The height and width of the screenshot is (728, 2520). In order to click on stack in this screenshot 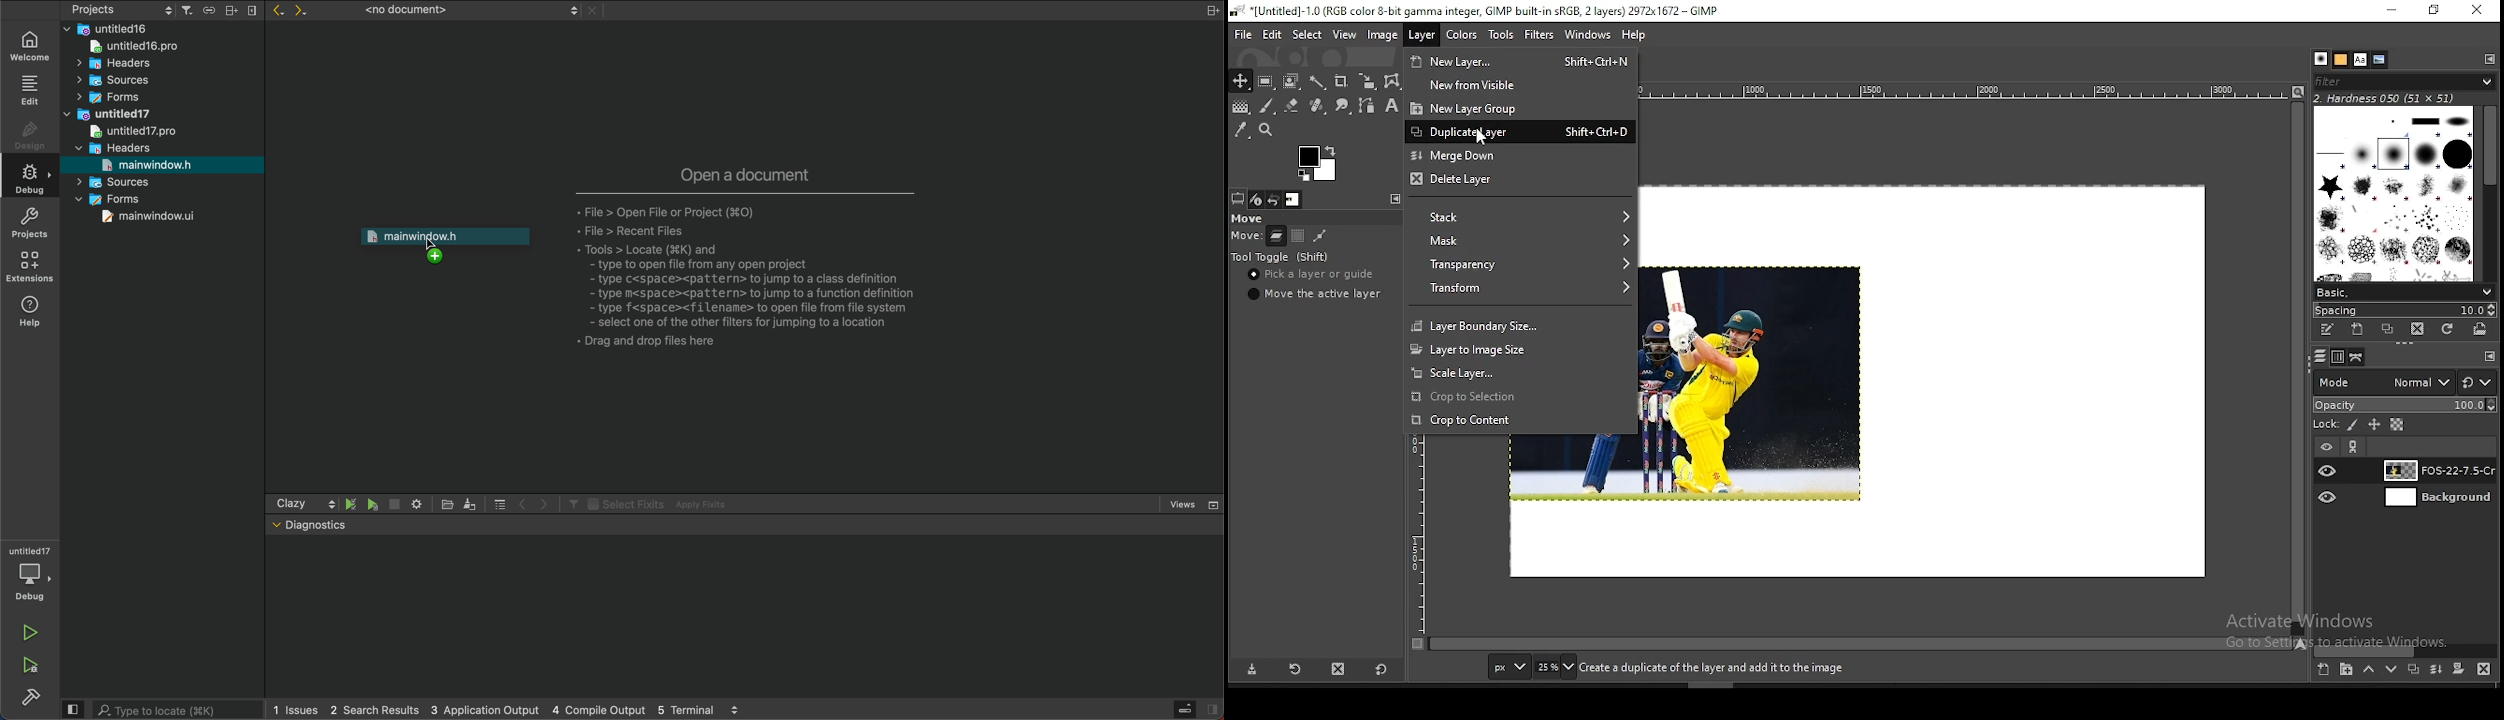, I will do `click(1518, 218)`.